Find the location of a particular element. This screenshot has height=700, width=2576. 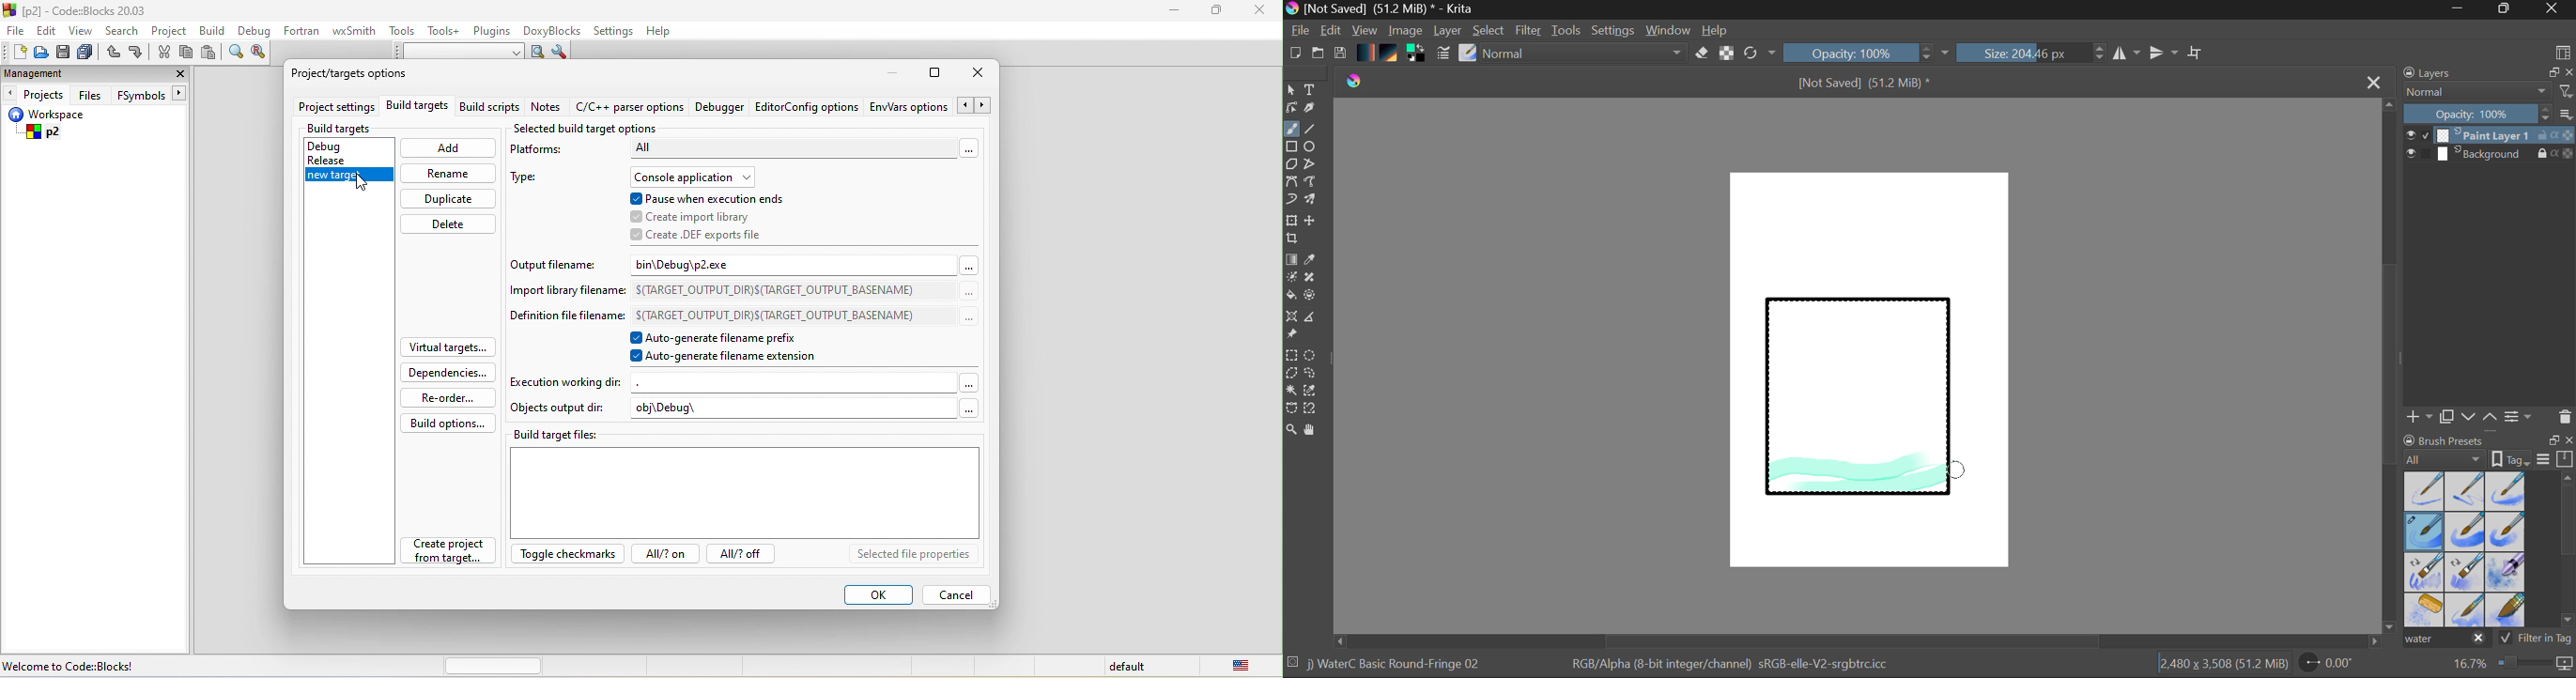

Colorize Mask Tool is located at coordinates (1292, 278).